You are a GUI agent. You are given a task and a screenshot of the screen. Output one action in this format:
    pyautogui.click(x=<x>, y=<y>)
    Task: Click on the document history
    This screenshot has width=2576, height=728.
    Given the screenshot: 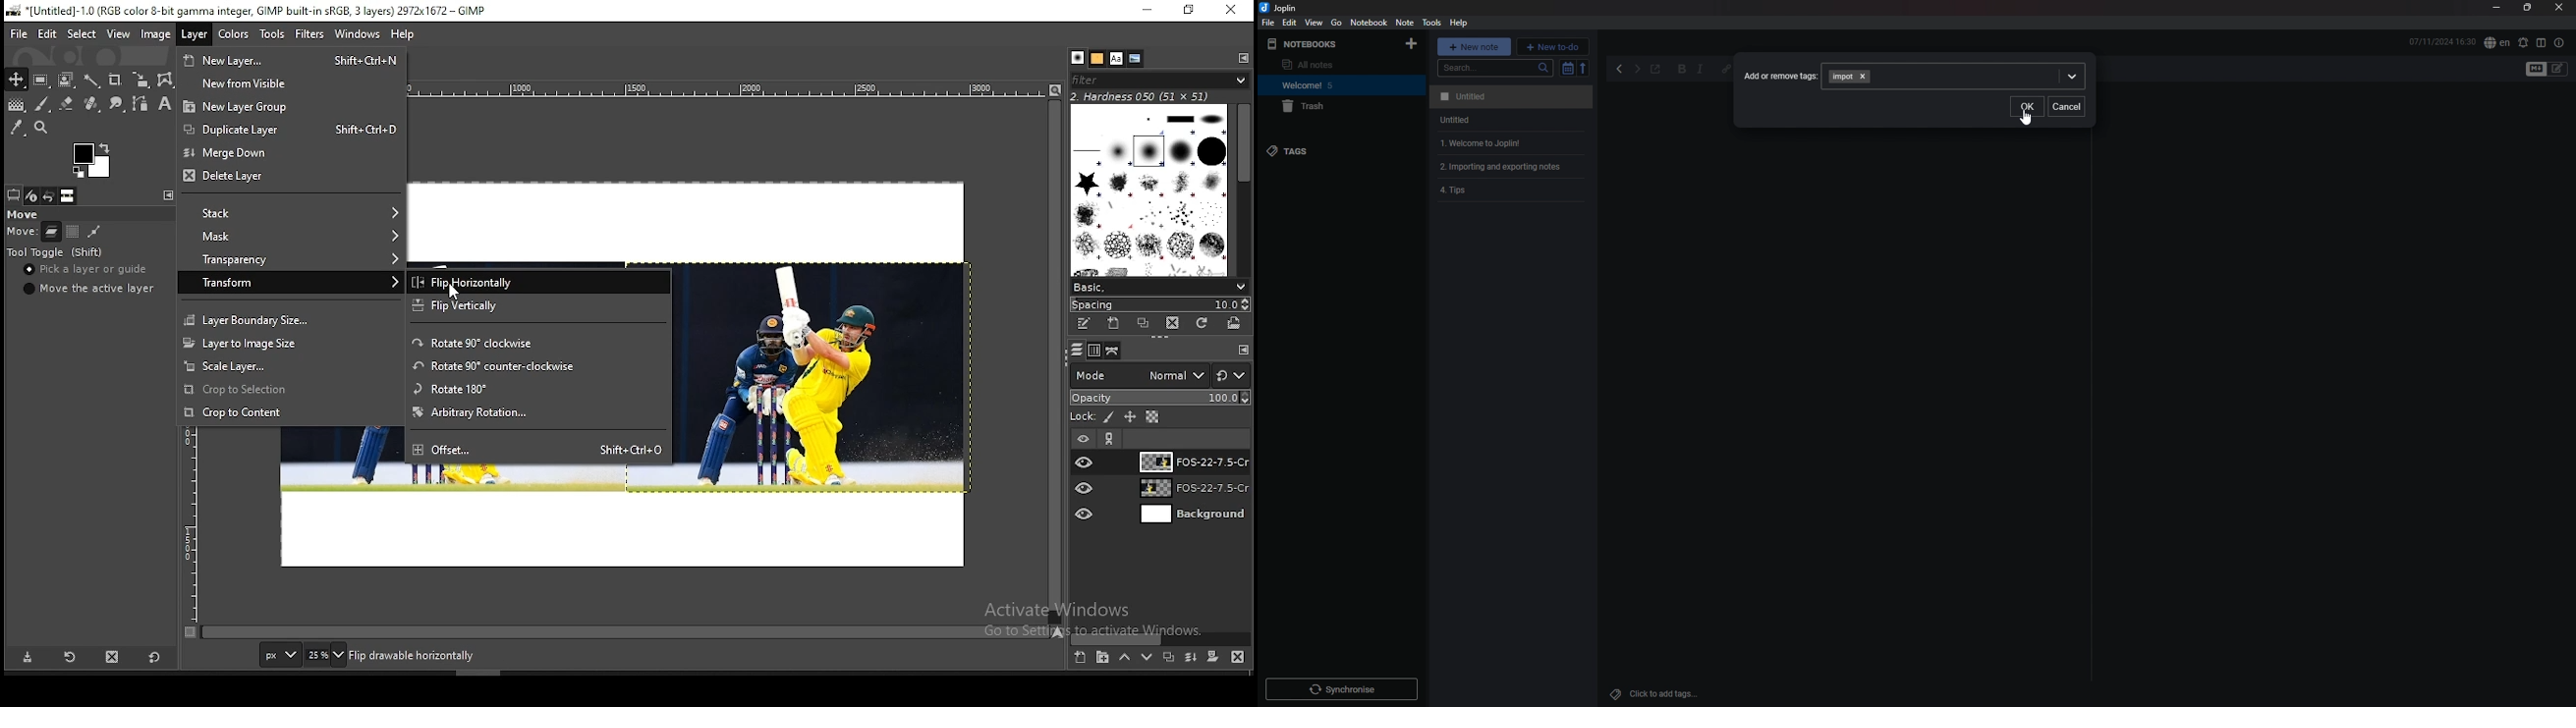 What is the action you would take?
    pyautogui.click(x=1136, y=59)
    